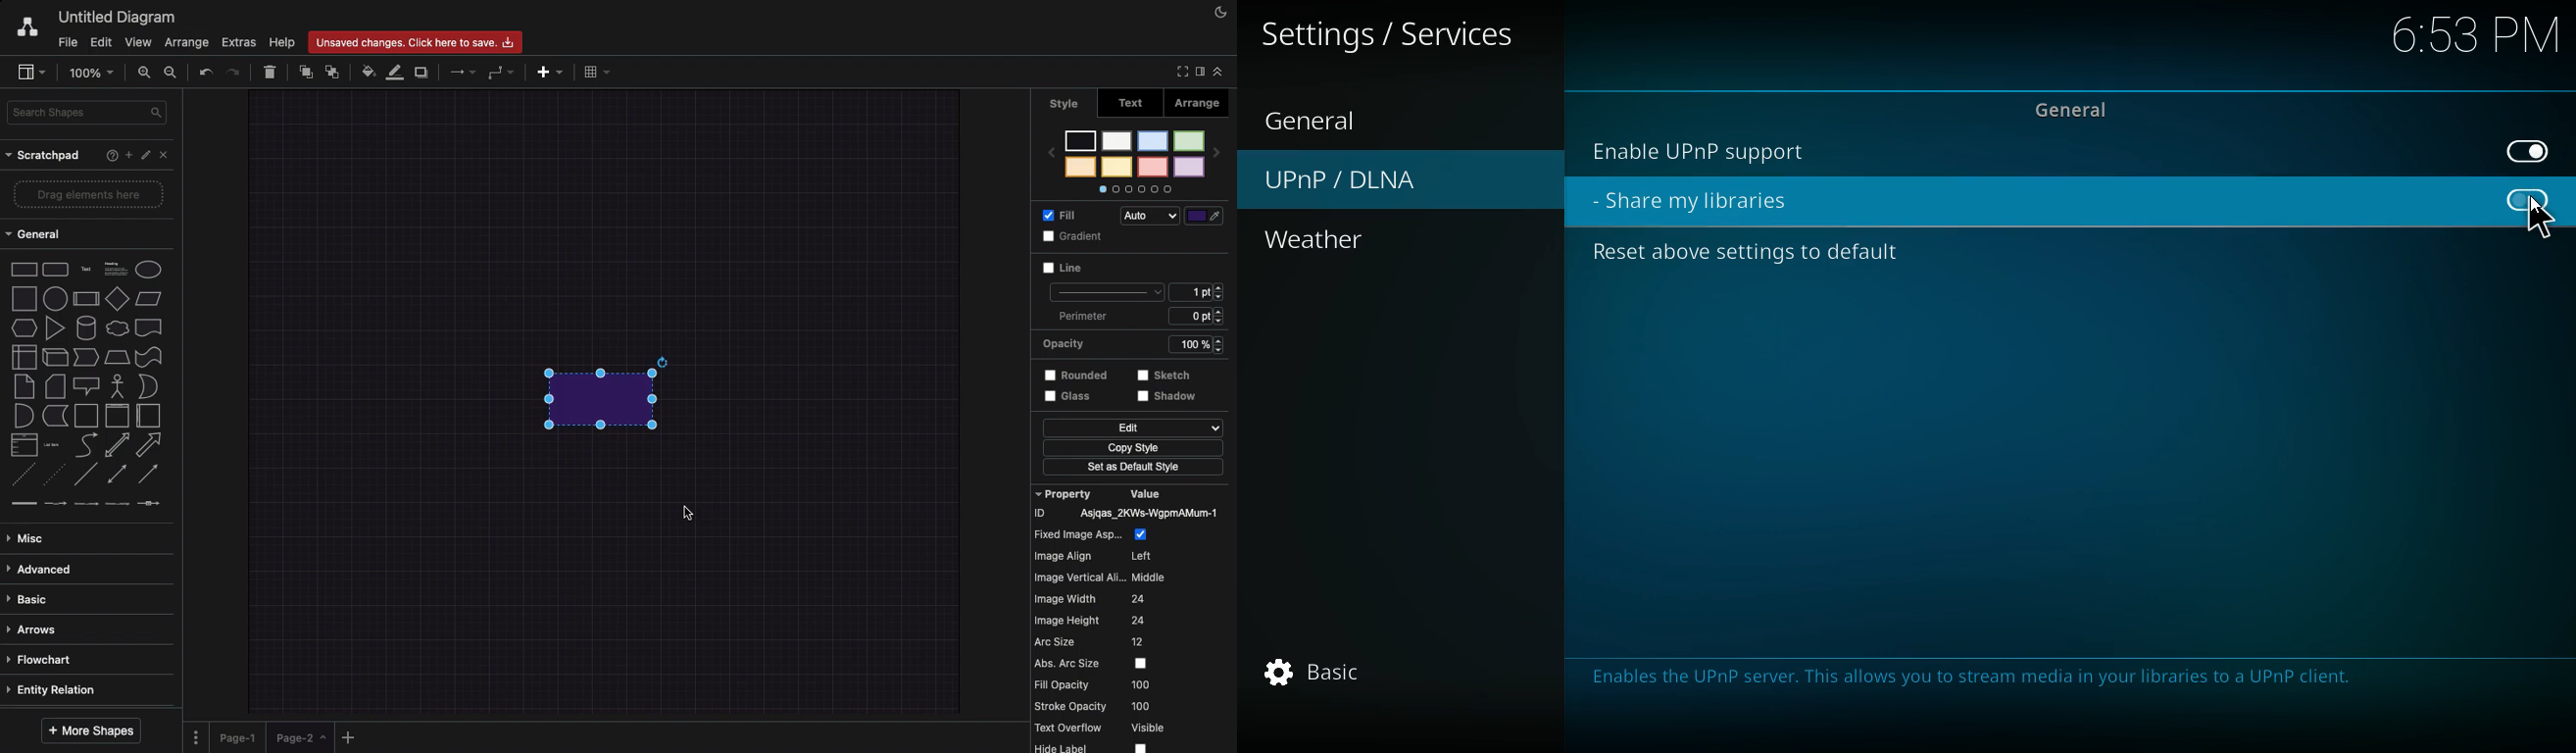  What do you see at coordinates (85, 268) in the screenshot?
I see `text` at bounding box center [85, 268].